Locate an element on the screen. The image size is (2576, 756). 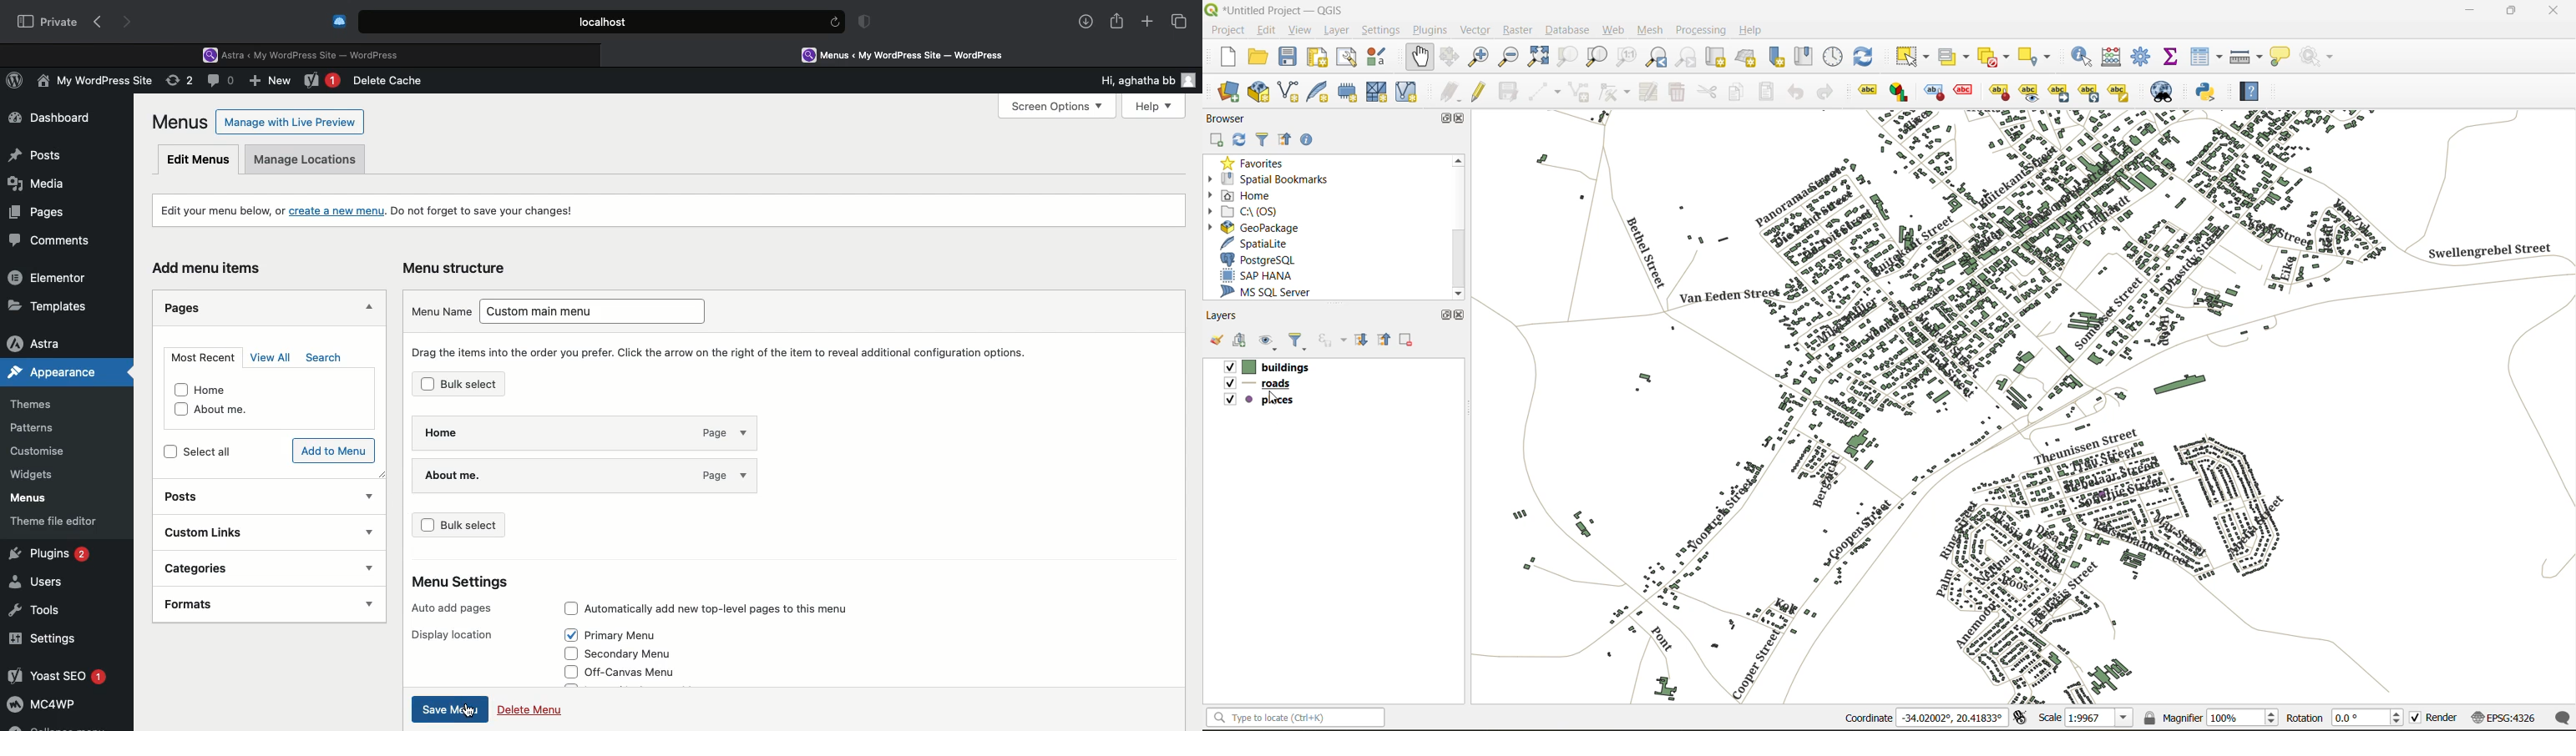
show spatial bookmark is located at coordinates (1804, 57).